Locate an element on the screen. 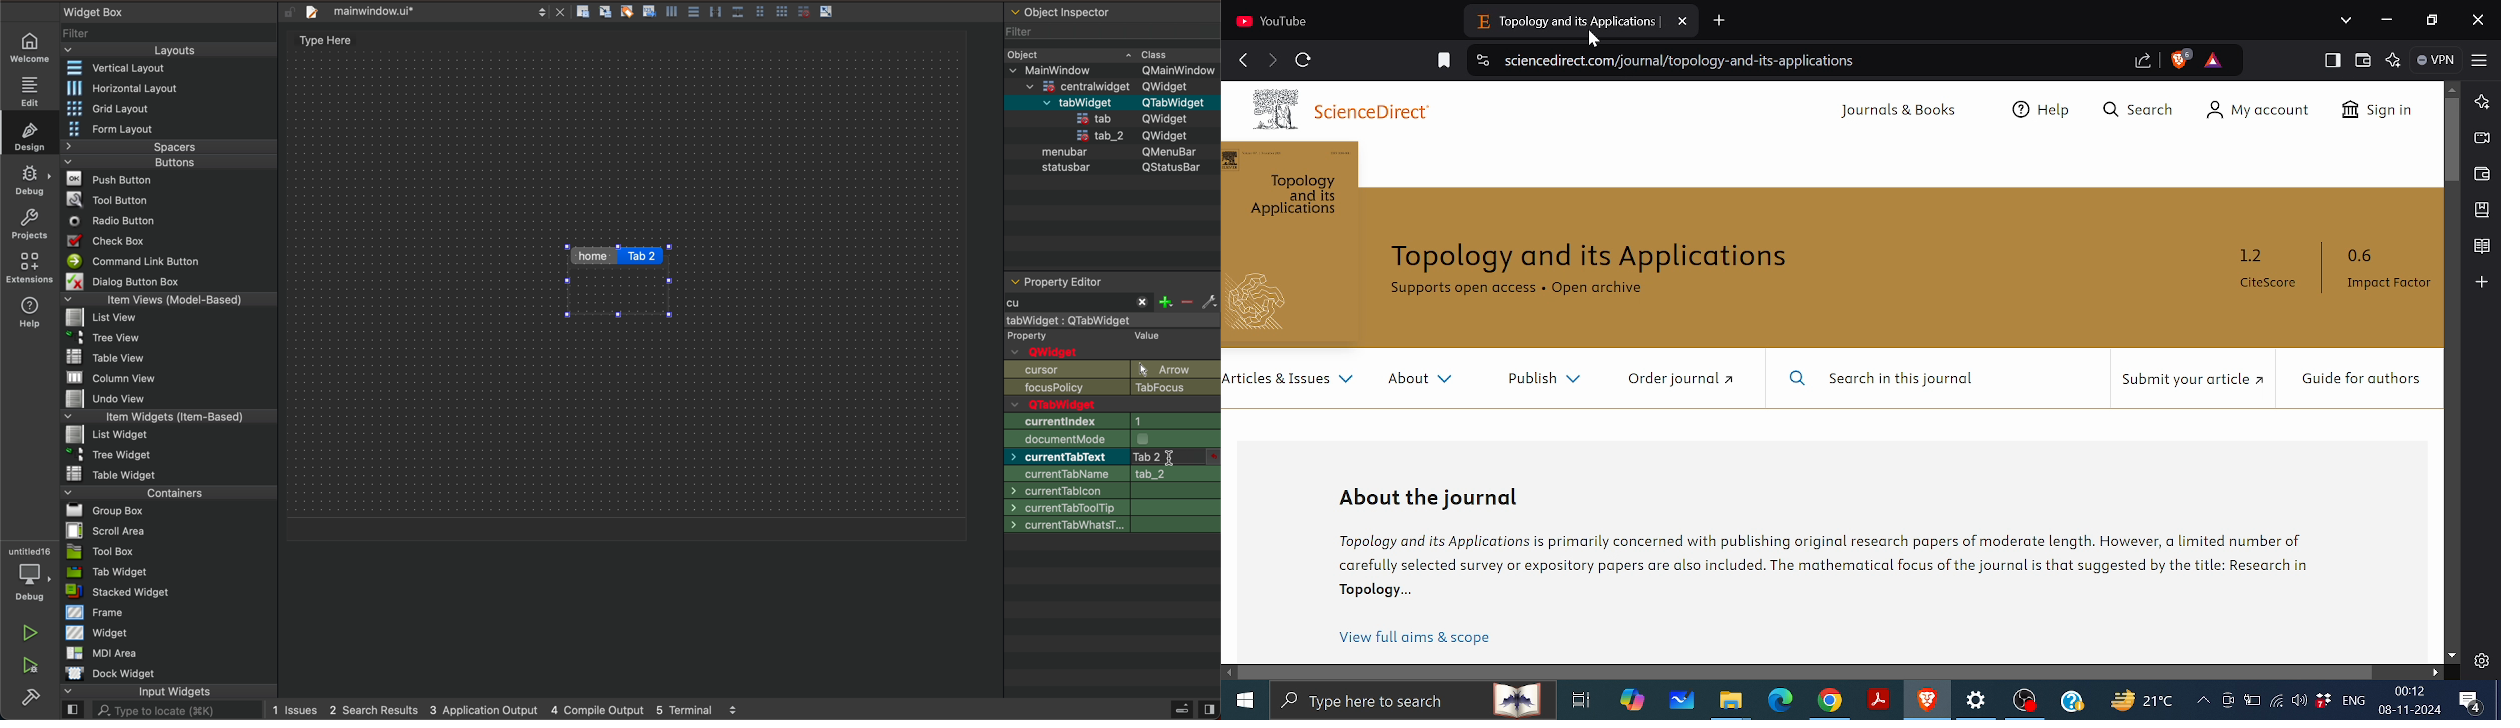 This screenshot has height=728, width=2520. tabs is located at coordinates (621, 280).